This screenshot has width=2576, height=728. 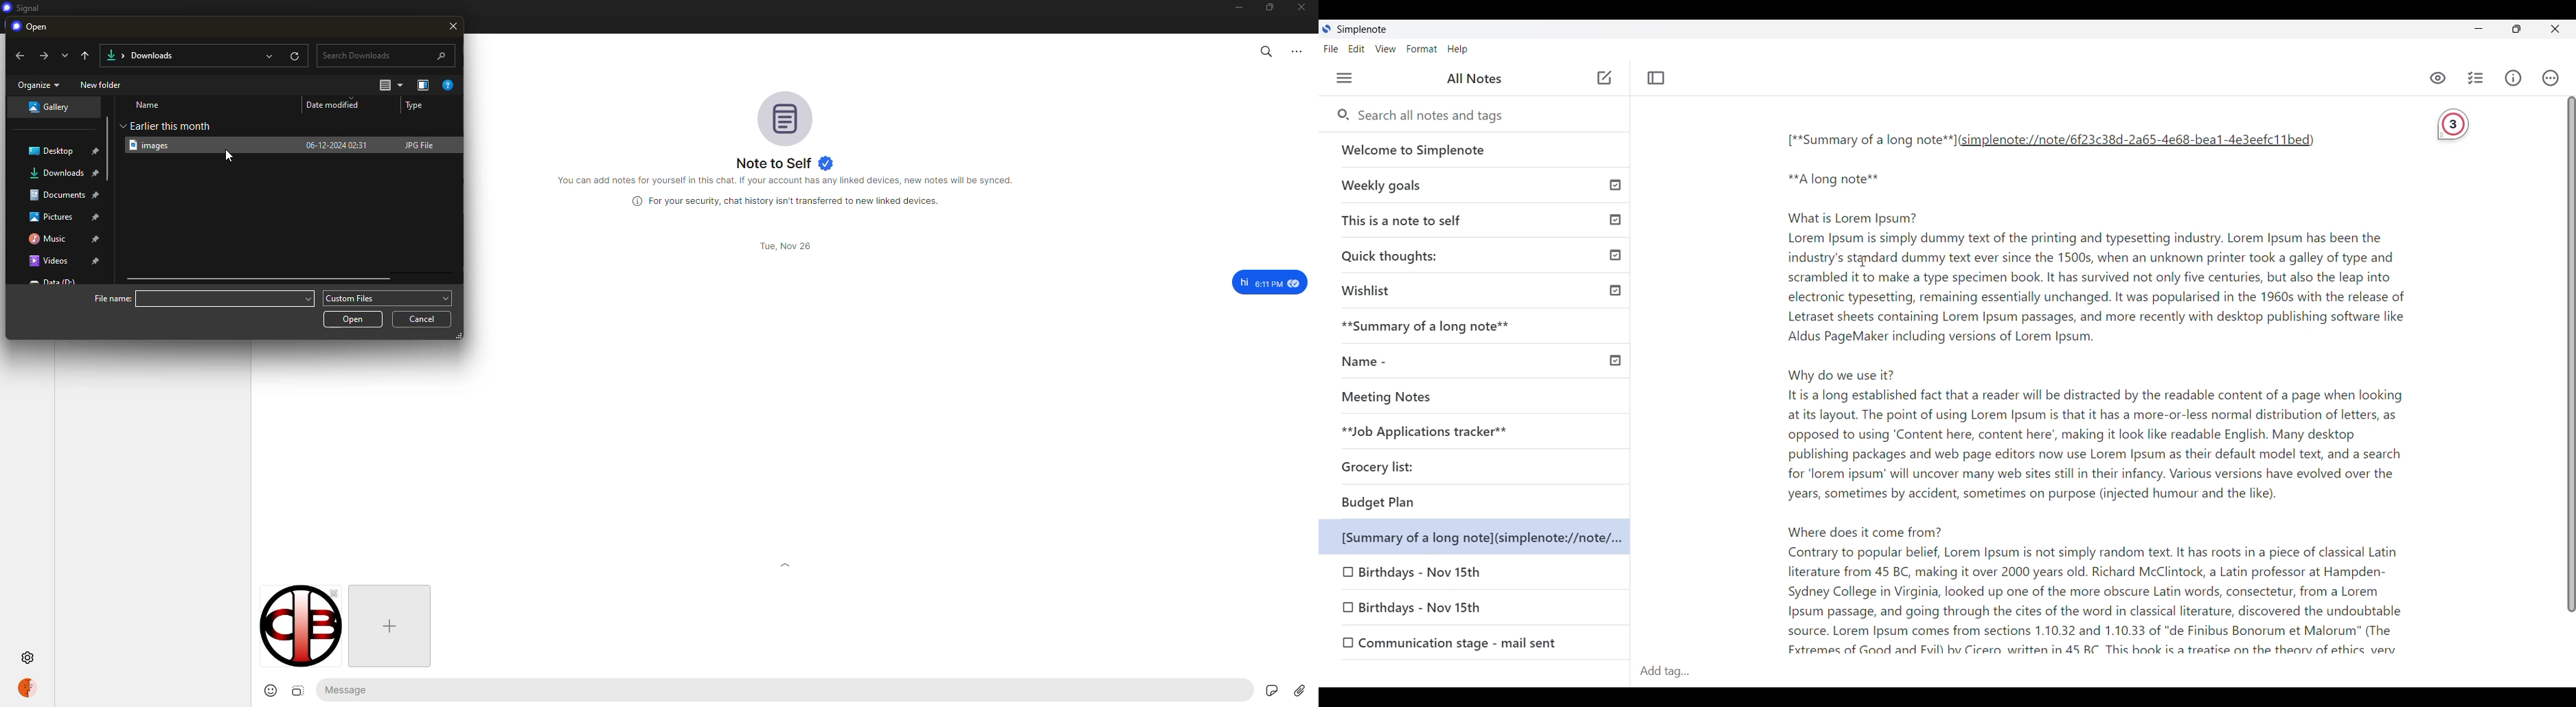 What do you see at coordinates (1474, 78) in the screenshot?
I see `All notes` at bounding box center [1474, 78].